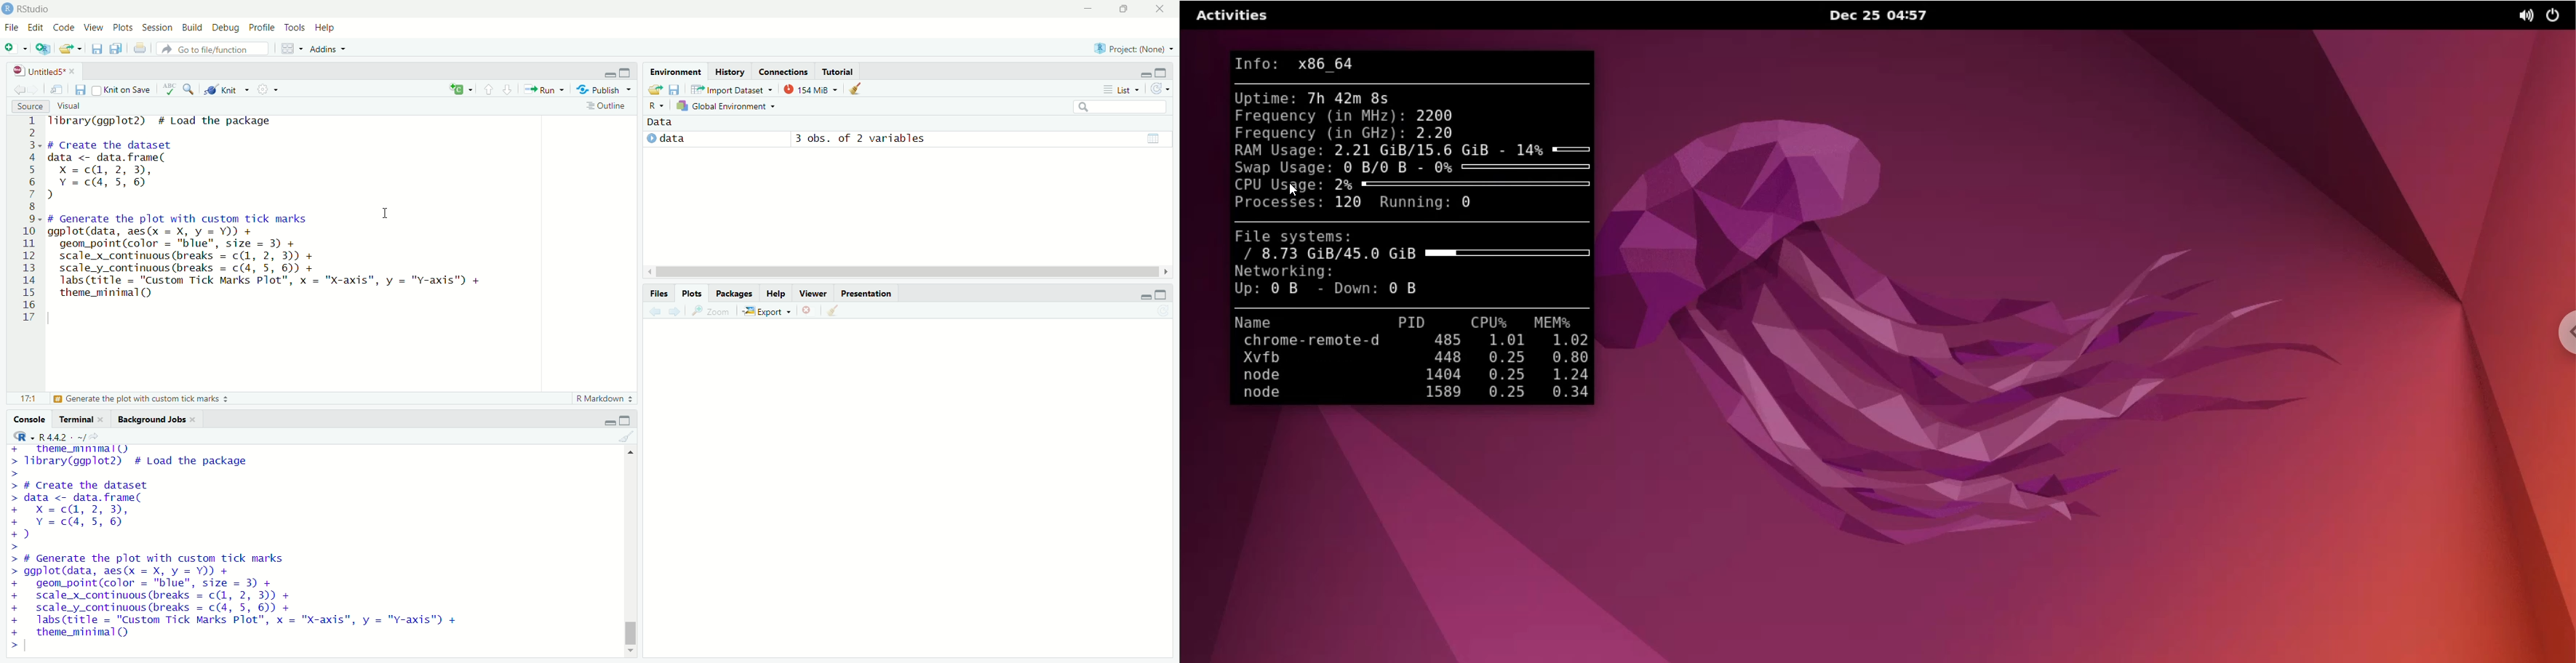 The height and width of the screenshot is (672, 2576). Describe the element at coordinates (262, 28) in the screenshot. I see `profile` at that location.